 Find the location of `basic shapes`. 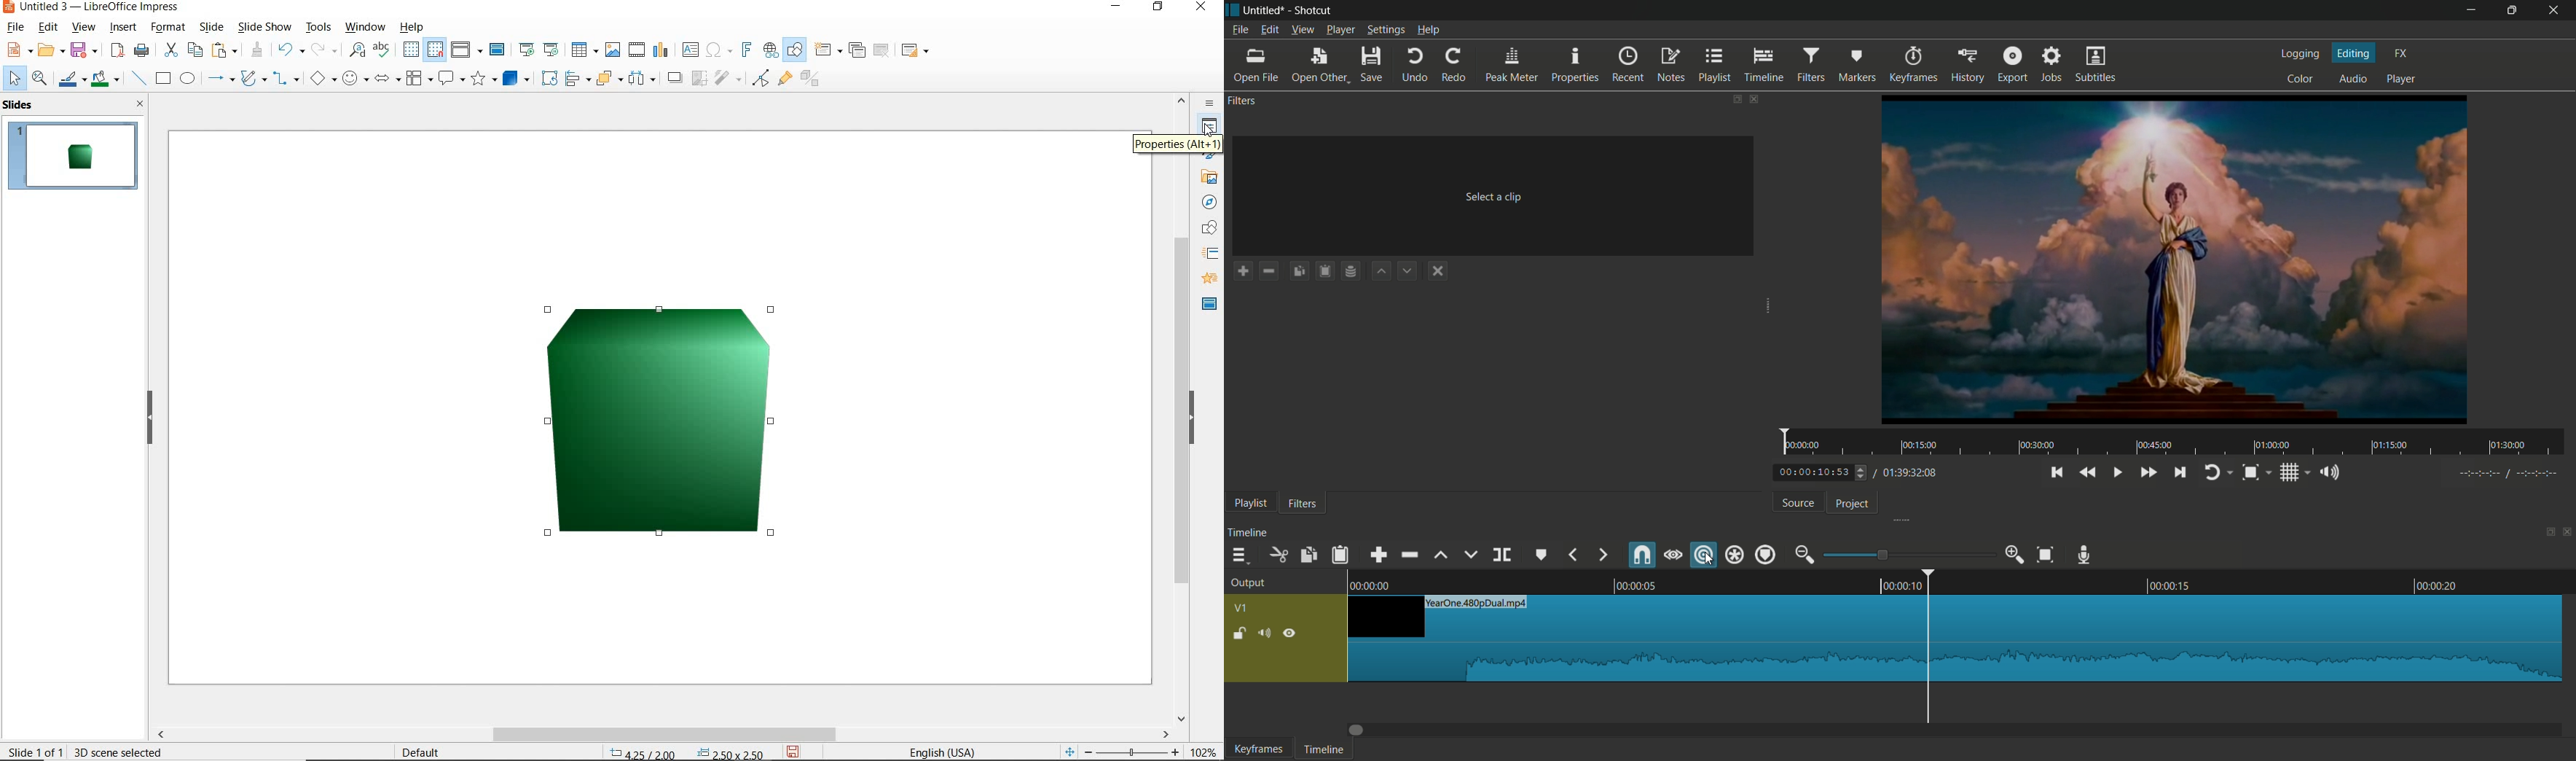

basic shapes is located at coordinates (325, 77).